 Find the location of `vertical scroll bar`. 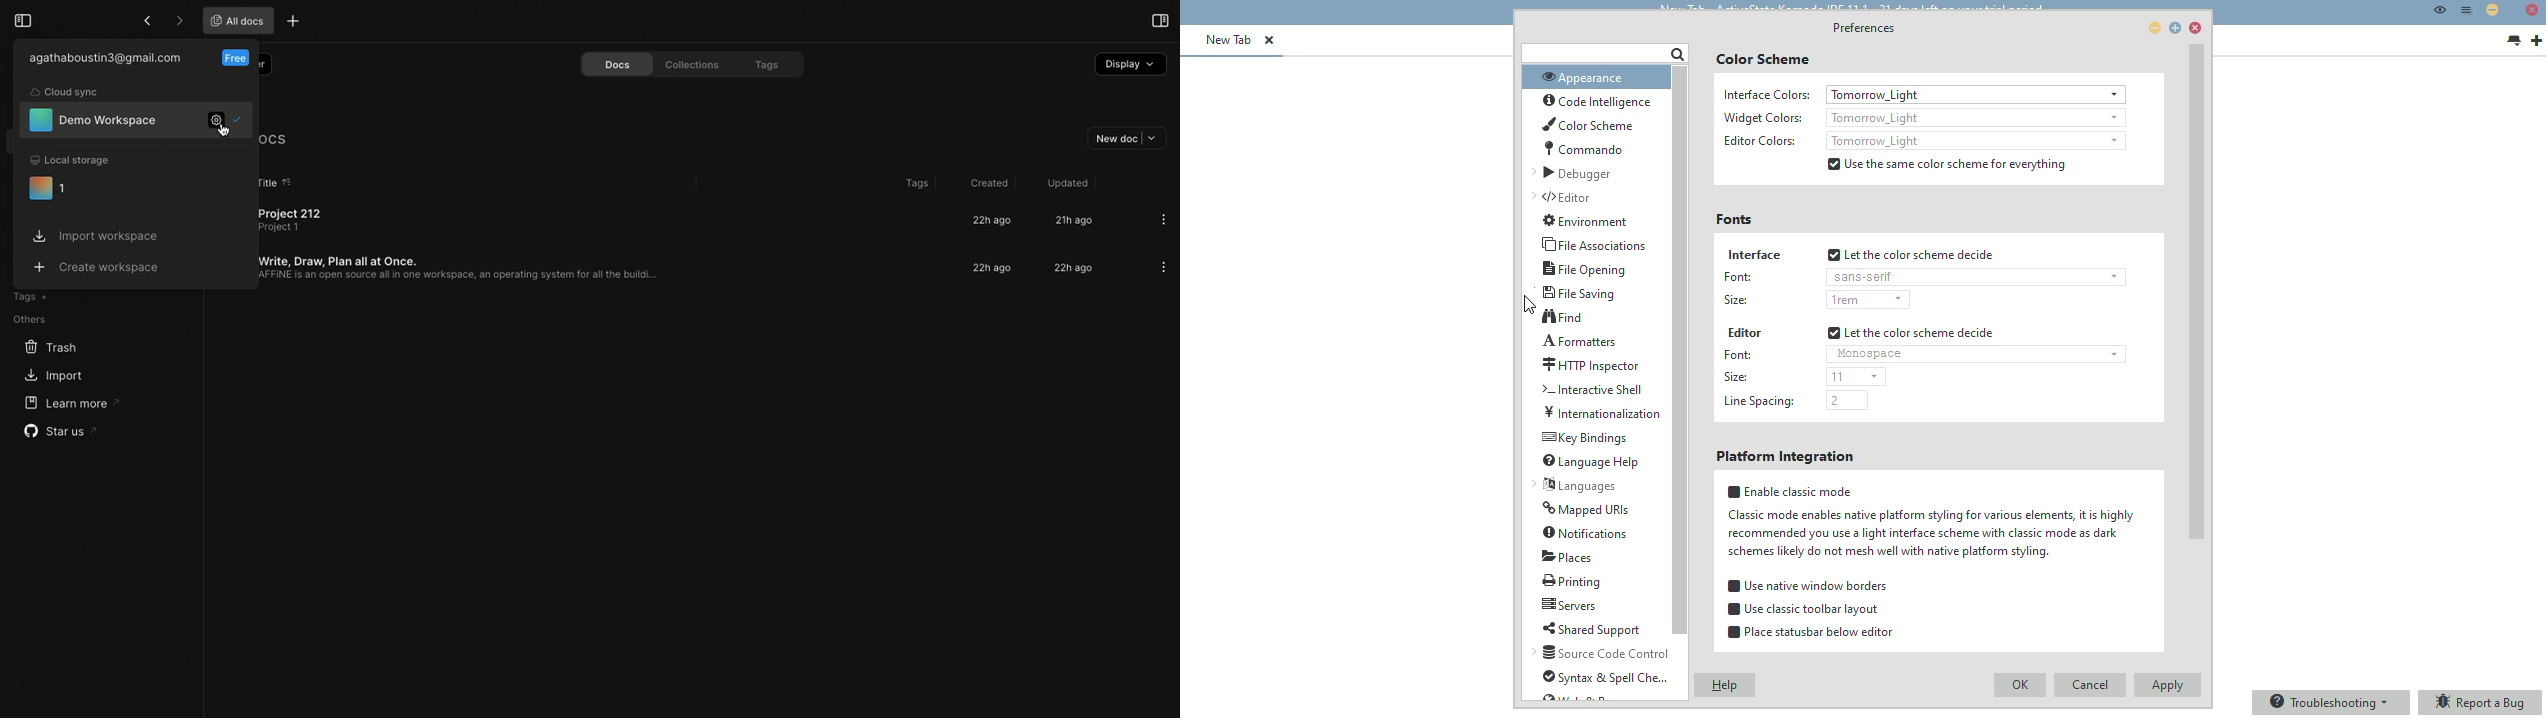

vertical scroll bar is located at coordinates (2194, 293).